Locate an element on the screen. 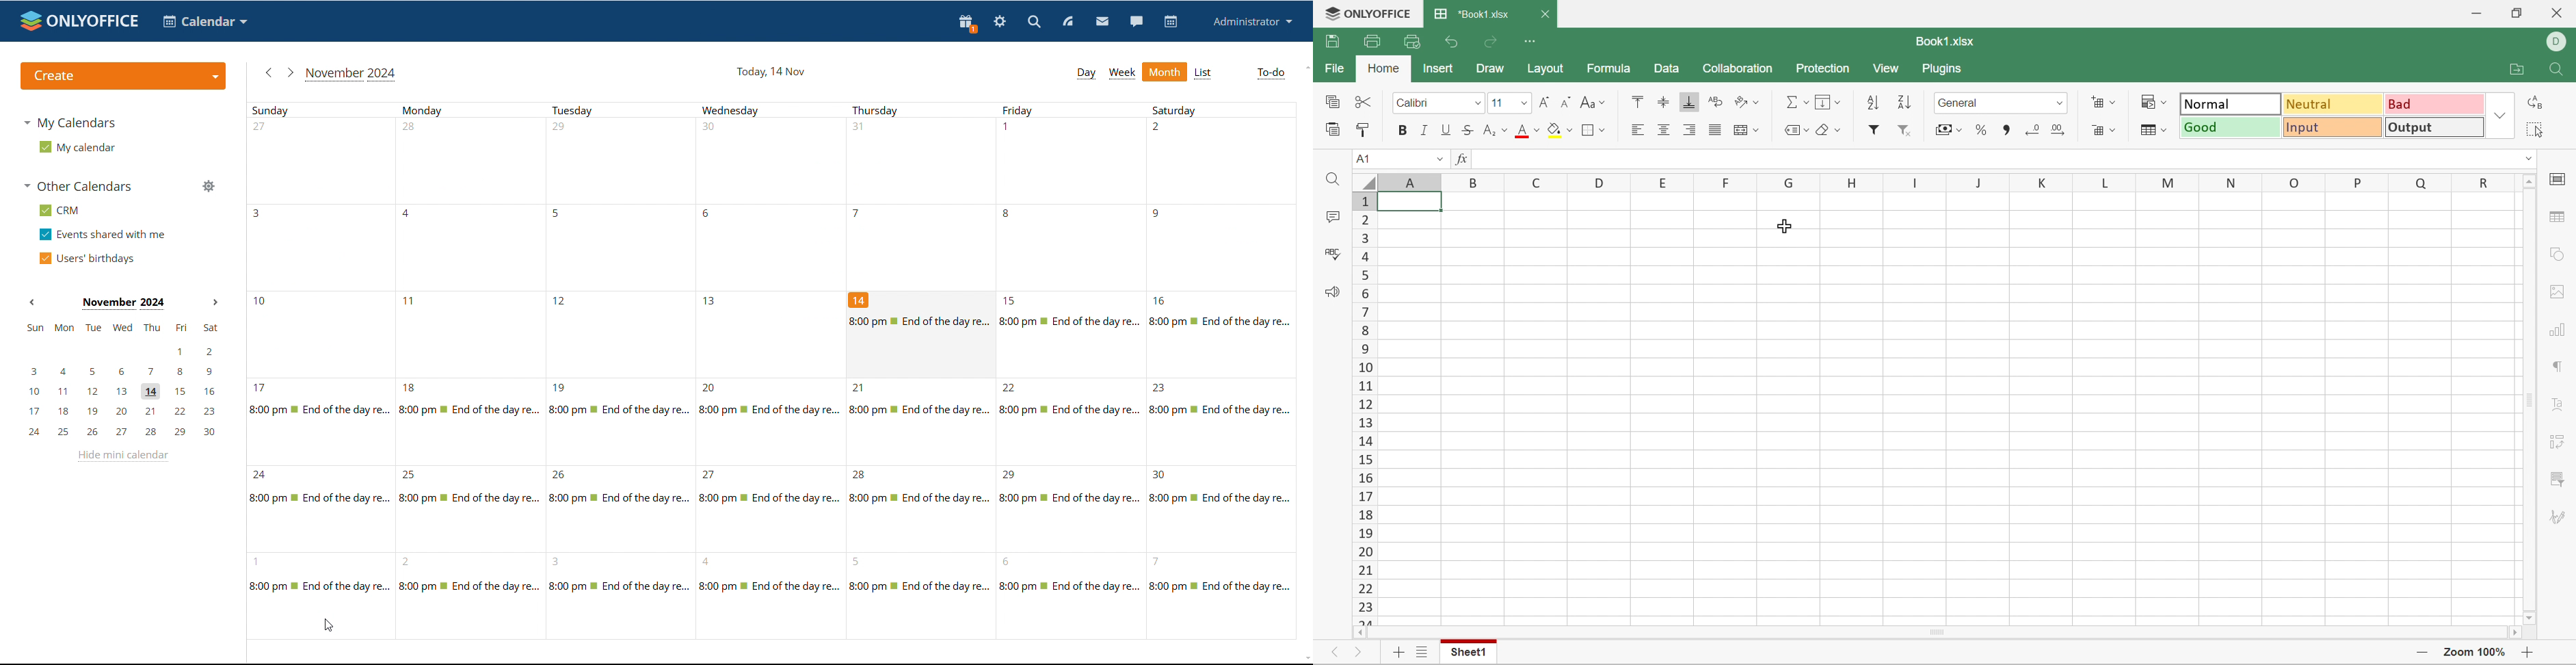  15 is located at coordinates (1004, 302).